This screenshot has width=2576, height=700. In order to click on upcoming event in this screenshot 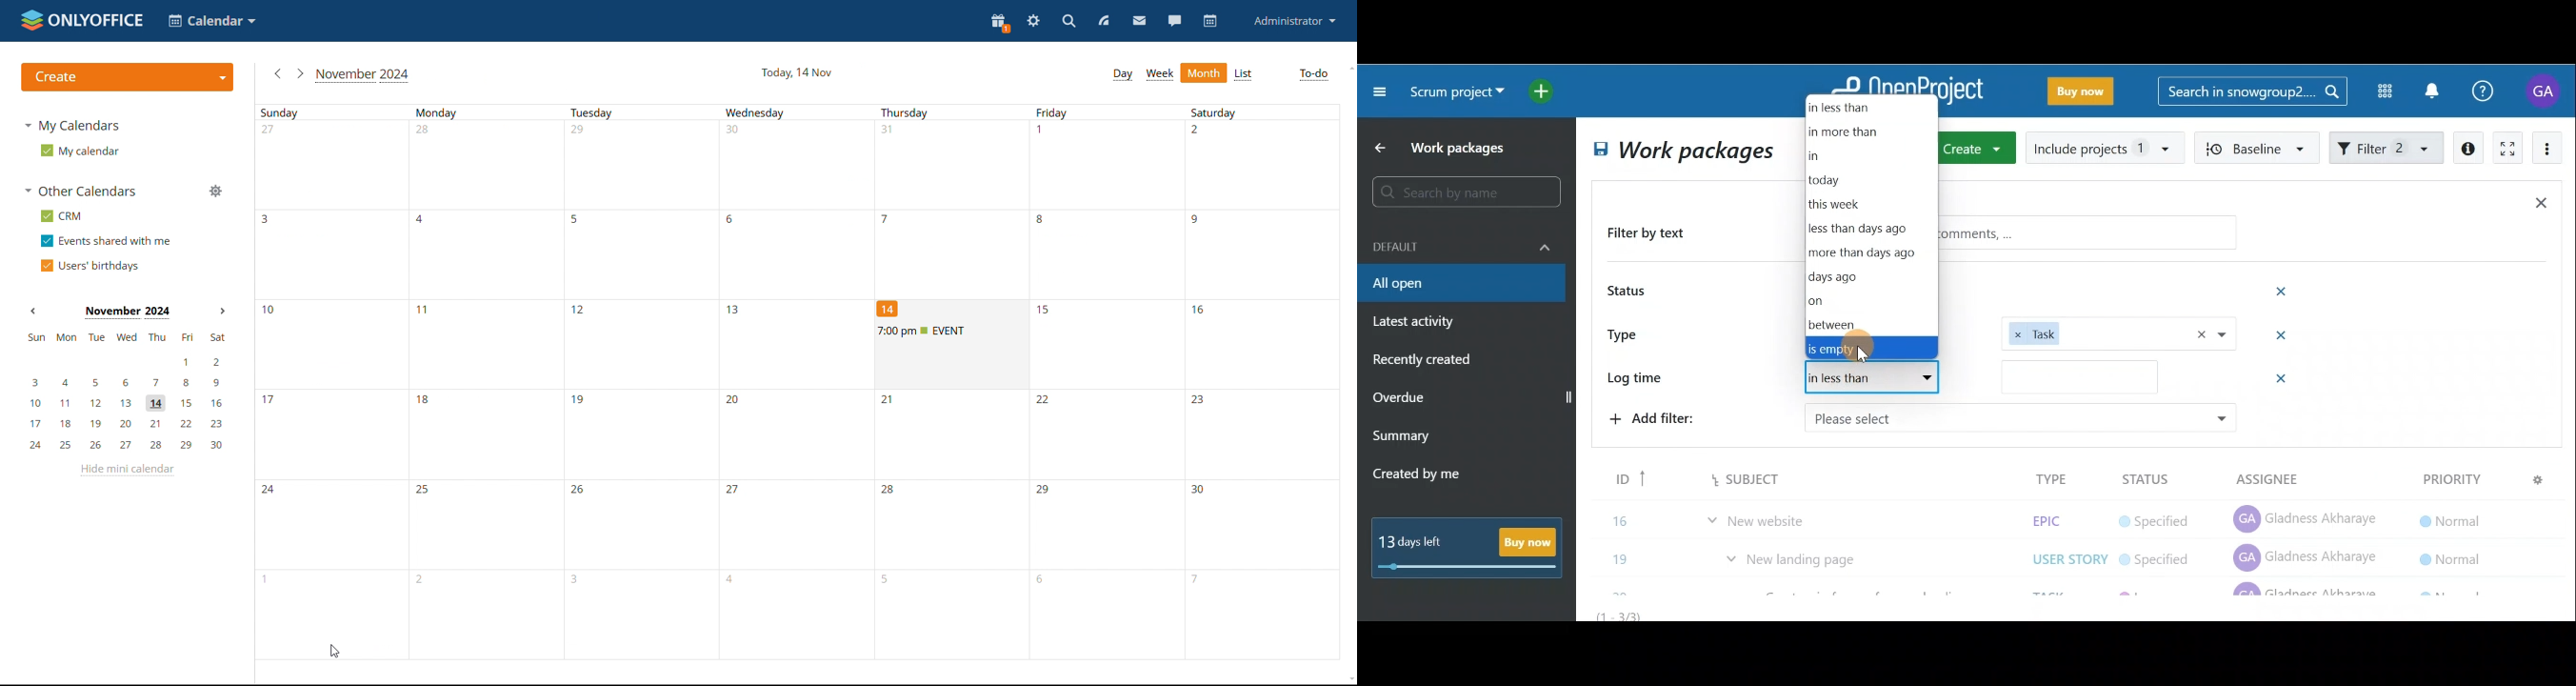, I will do `click(949, 330)`.